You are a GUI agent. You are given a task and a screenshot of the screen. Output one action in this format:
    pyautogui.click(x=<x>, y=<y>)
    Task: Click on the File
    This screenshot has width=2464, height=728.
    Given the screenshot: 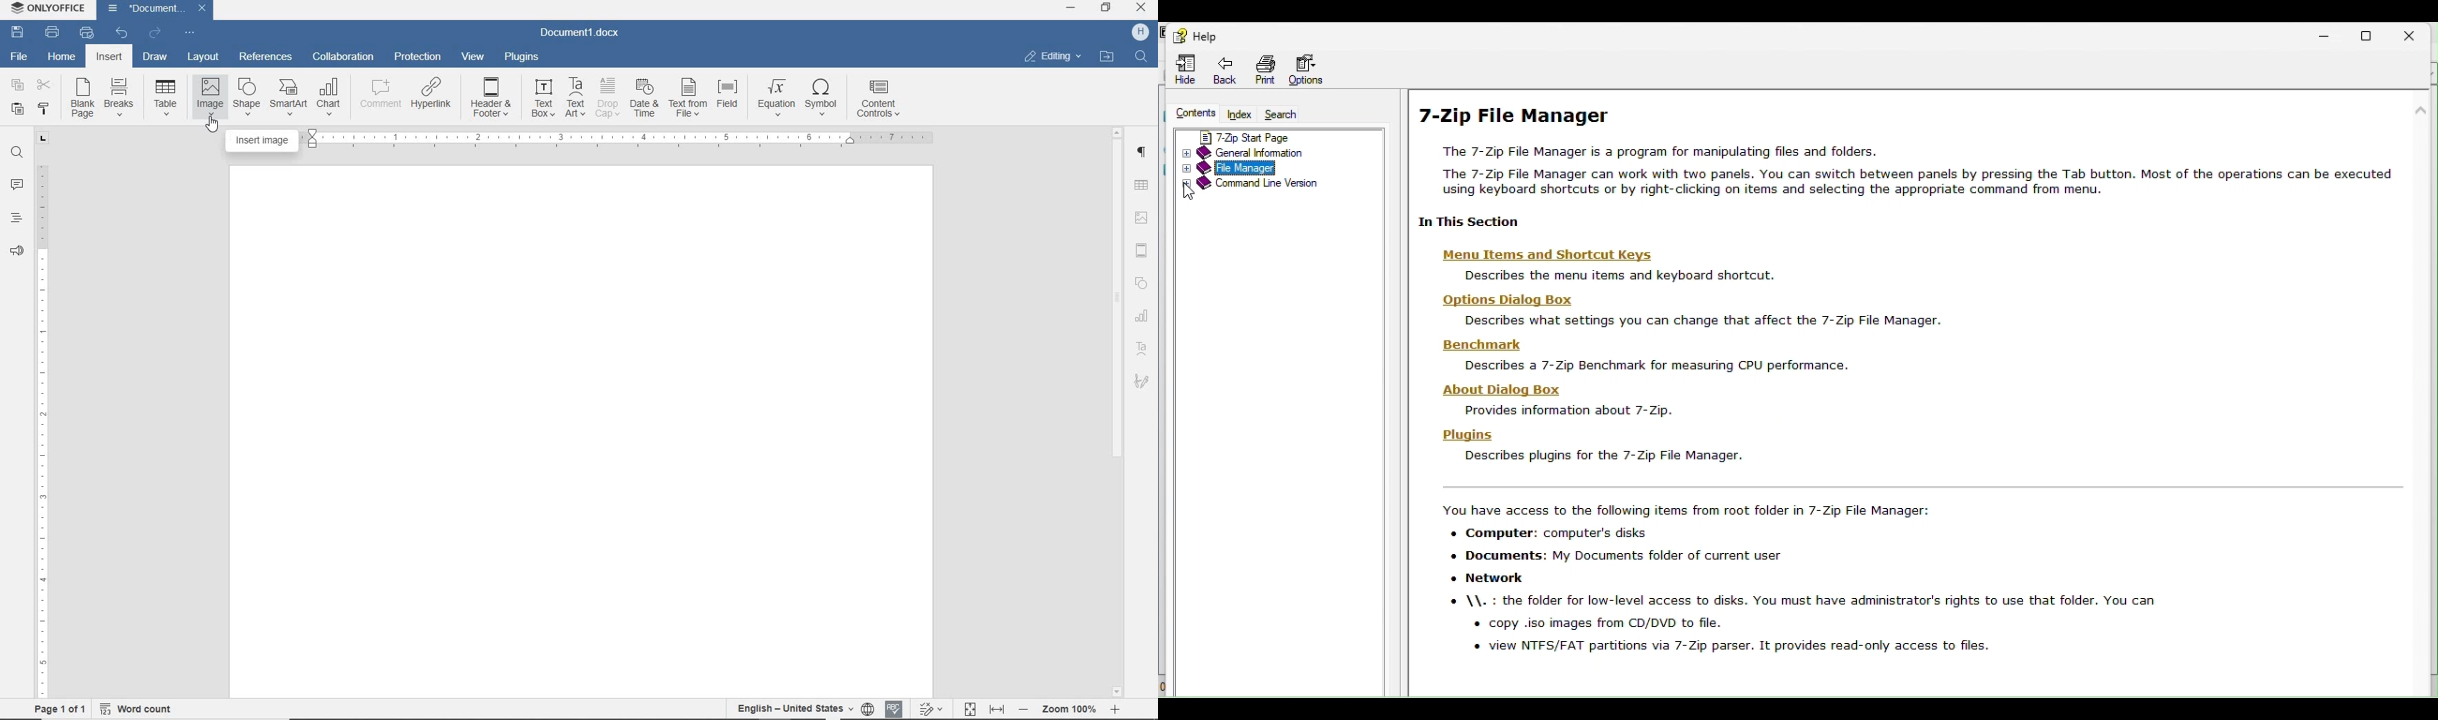 What is the action you would take?
    pyautogui.click(x=19, y=56)
    